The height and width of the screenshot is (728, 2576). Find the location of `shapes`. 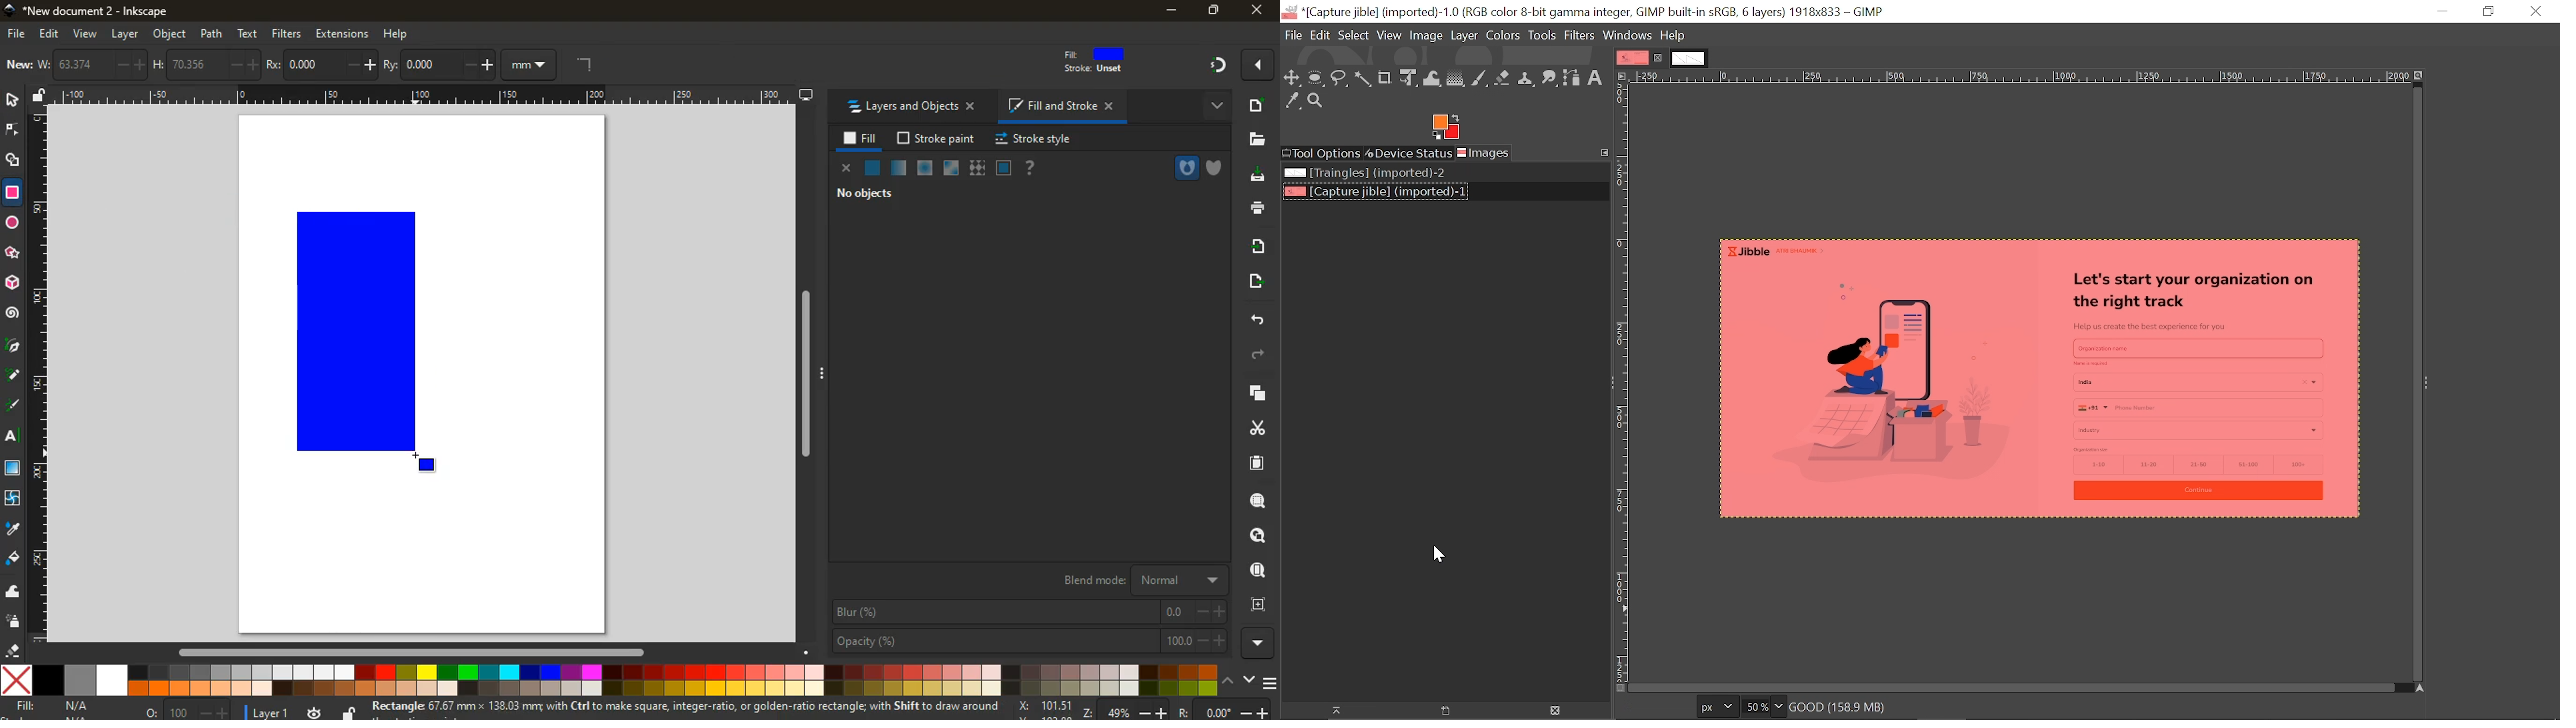

shapes is located at coordinates (14, 162).